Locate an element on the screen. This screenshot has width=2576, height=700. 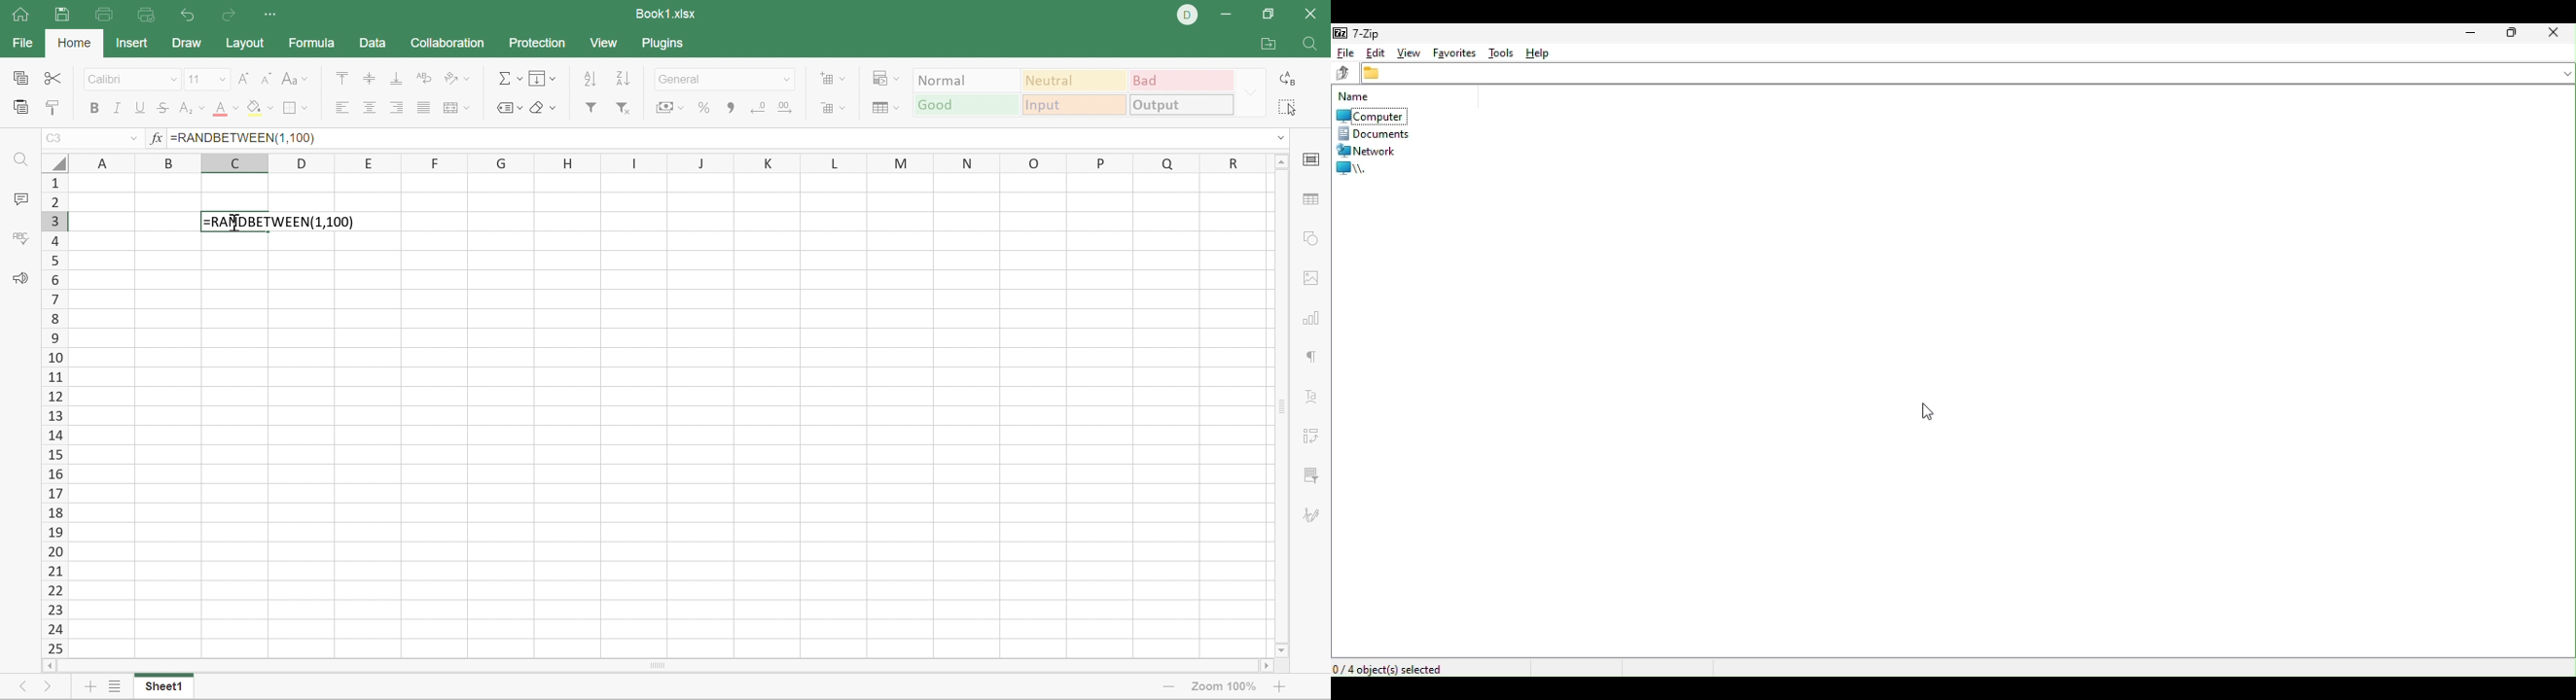
Customize quick access toolbar is located at coordinates (274, 16).